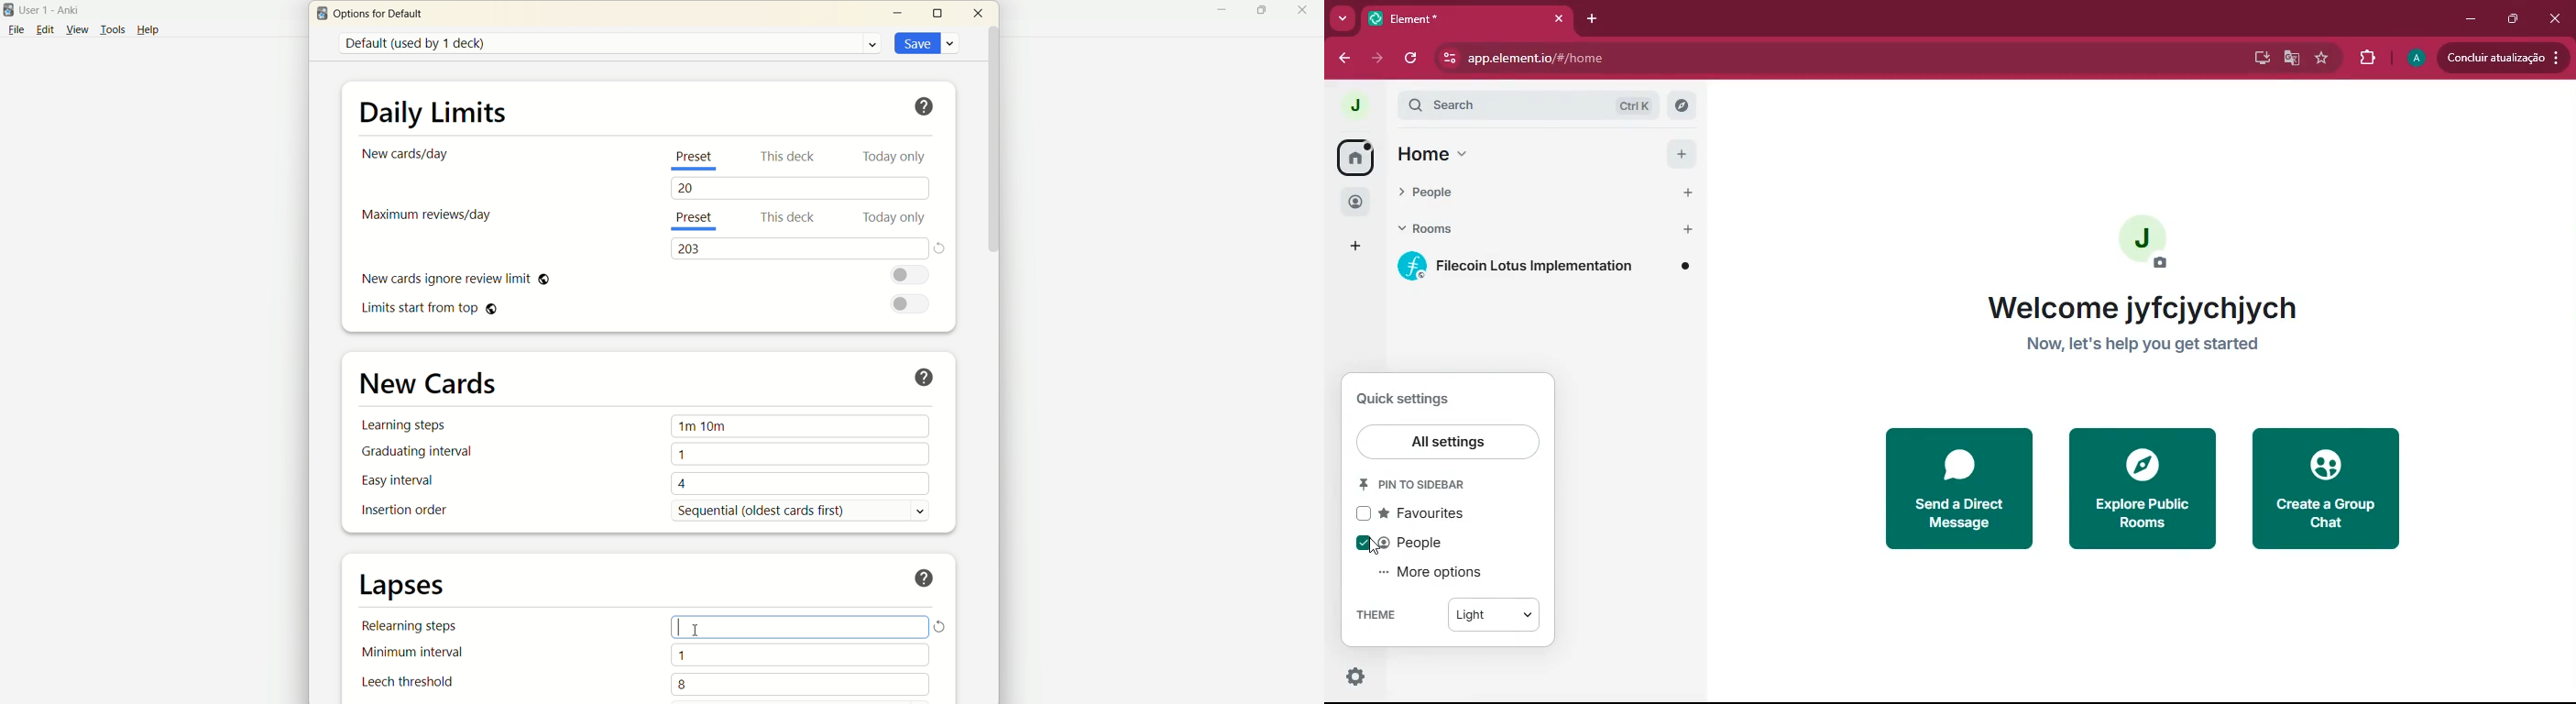 The height and width of the screenshot is (728, 2576). Describe the element at coordinates (2144, 348) in the screenshot. I see `Now, let's help you get started` at that location.